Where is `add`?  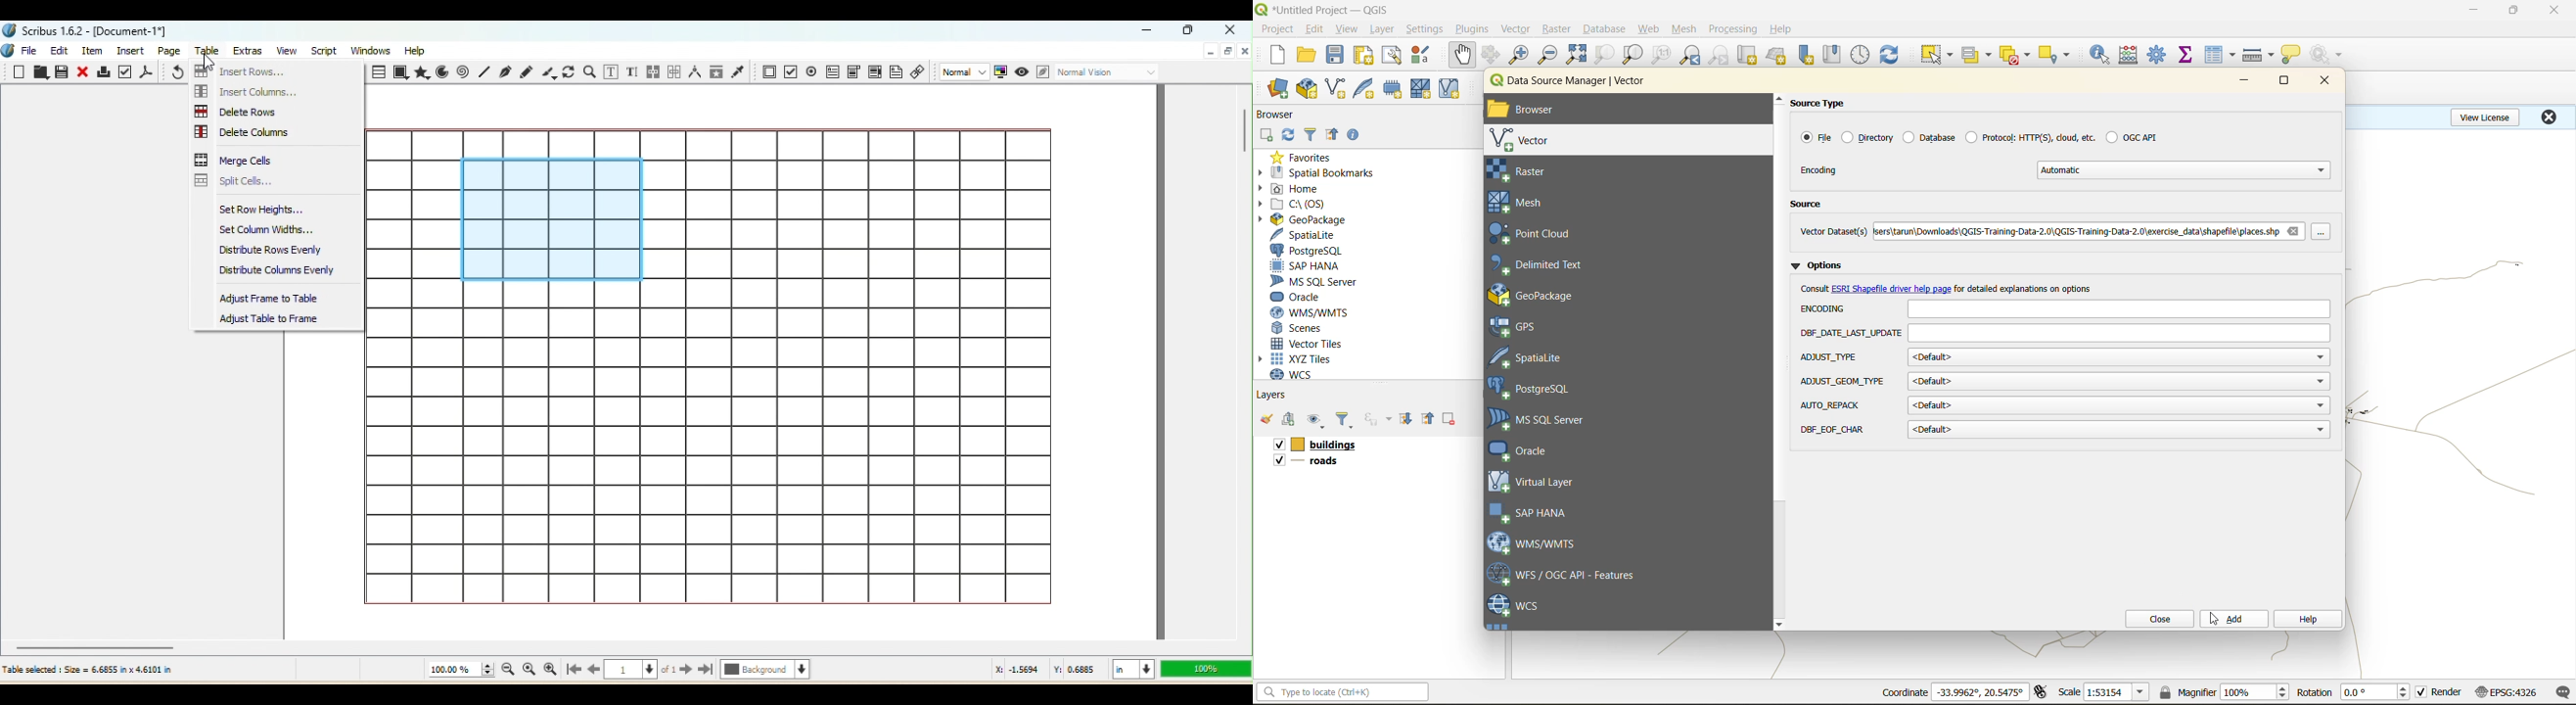 add is located at coordinates (1291, 420).